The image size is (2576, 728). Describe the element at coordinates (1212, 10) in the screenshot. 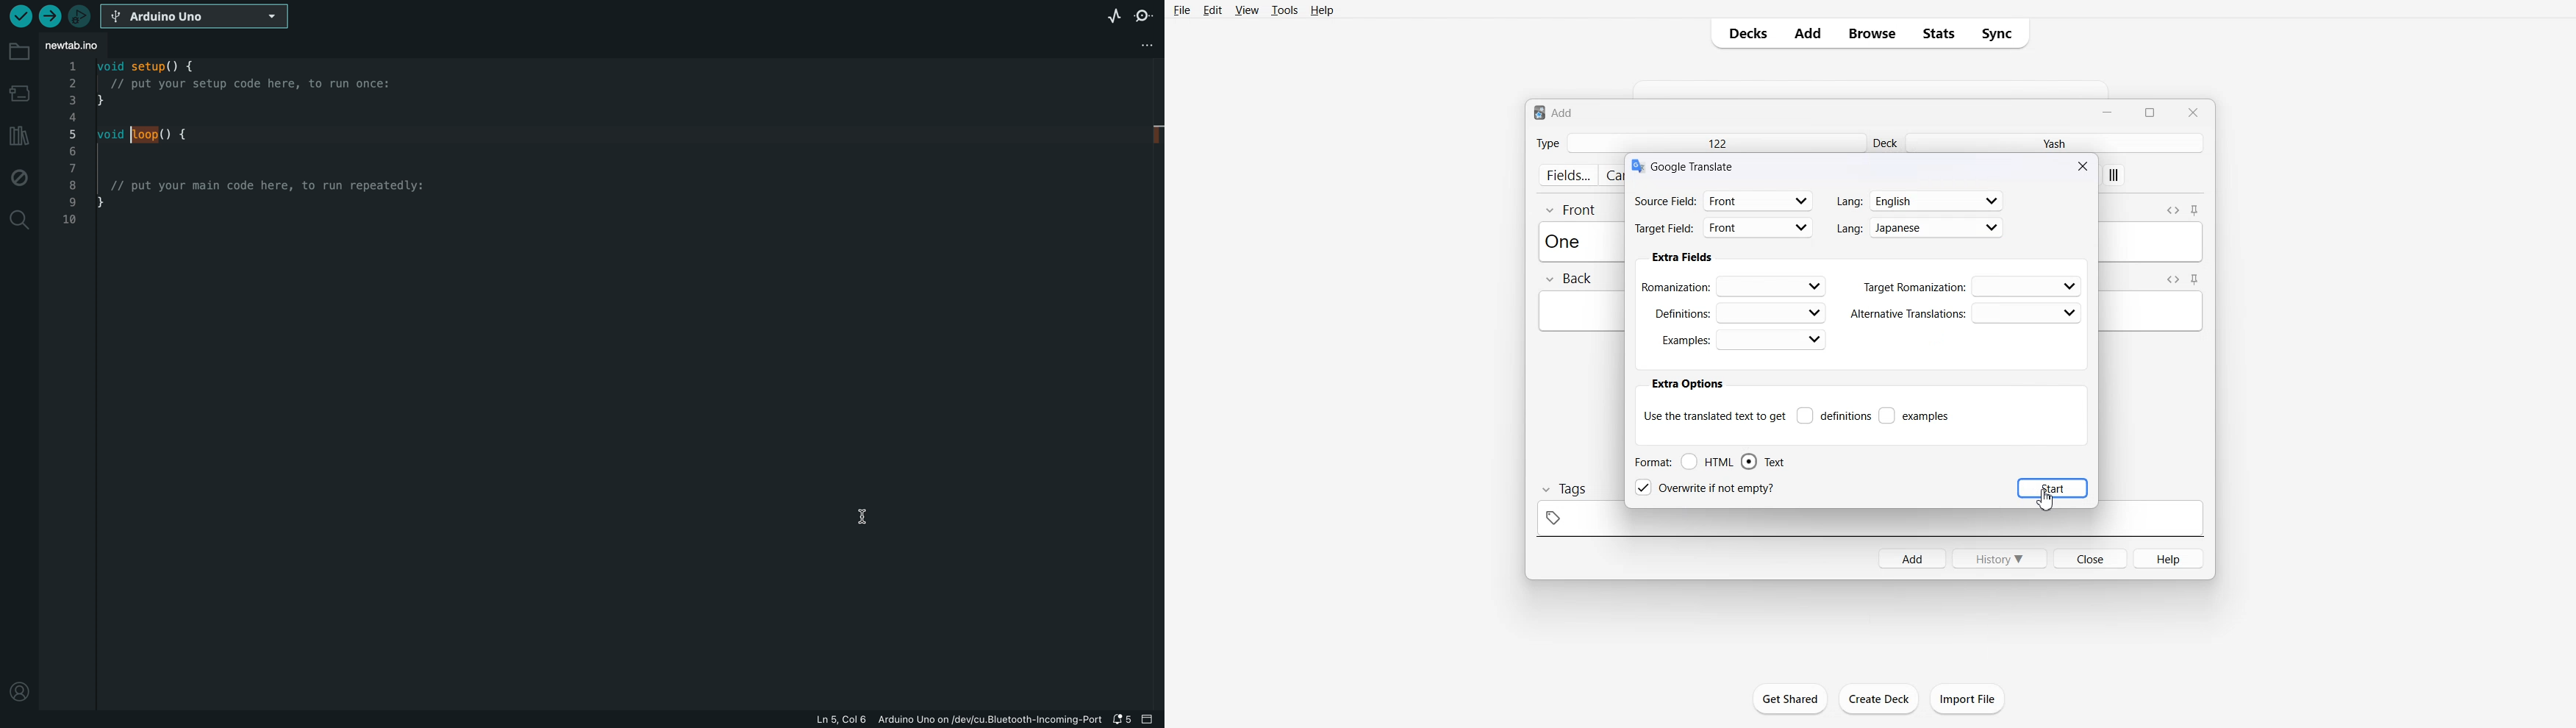

I see `Edit` at that location.